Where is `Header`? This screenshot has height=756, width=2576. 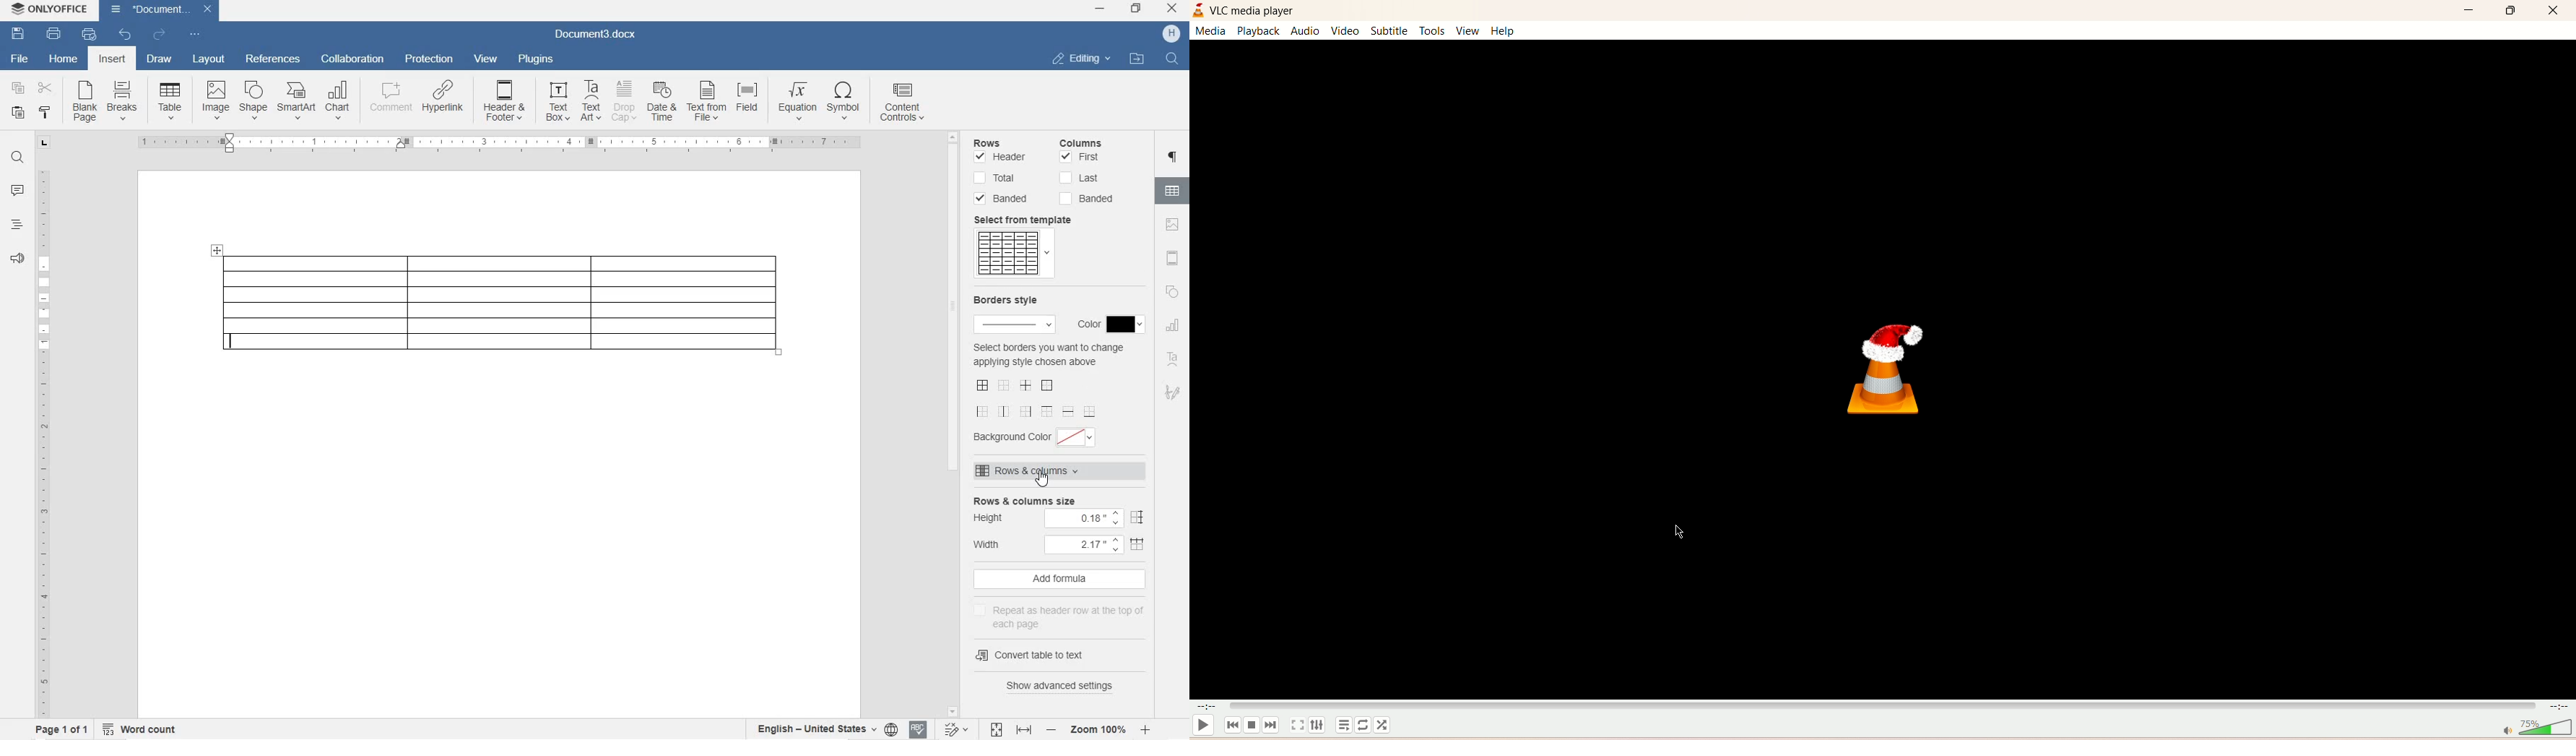
Header is located at coordinates (1002, 159).